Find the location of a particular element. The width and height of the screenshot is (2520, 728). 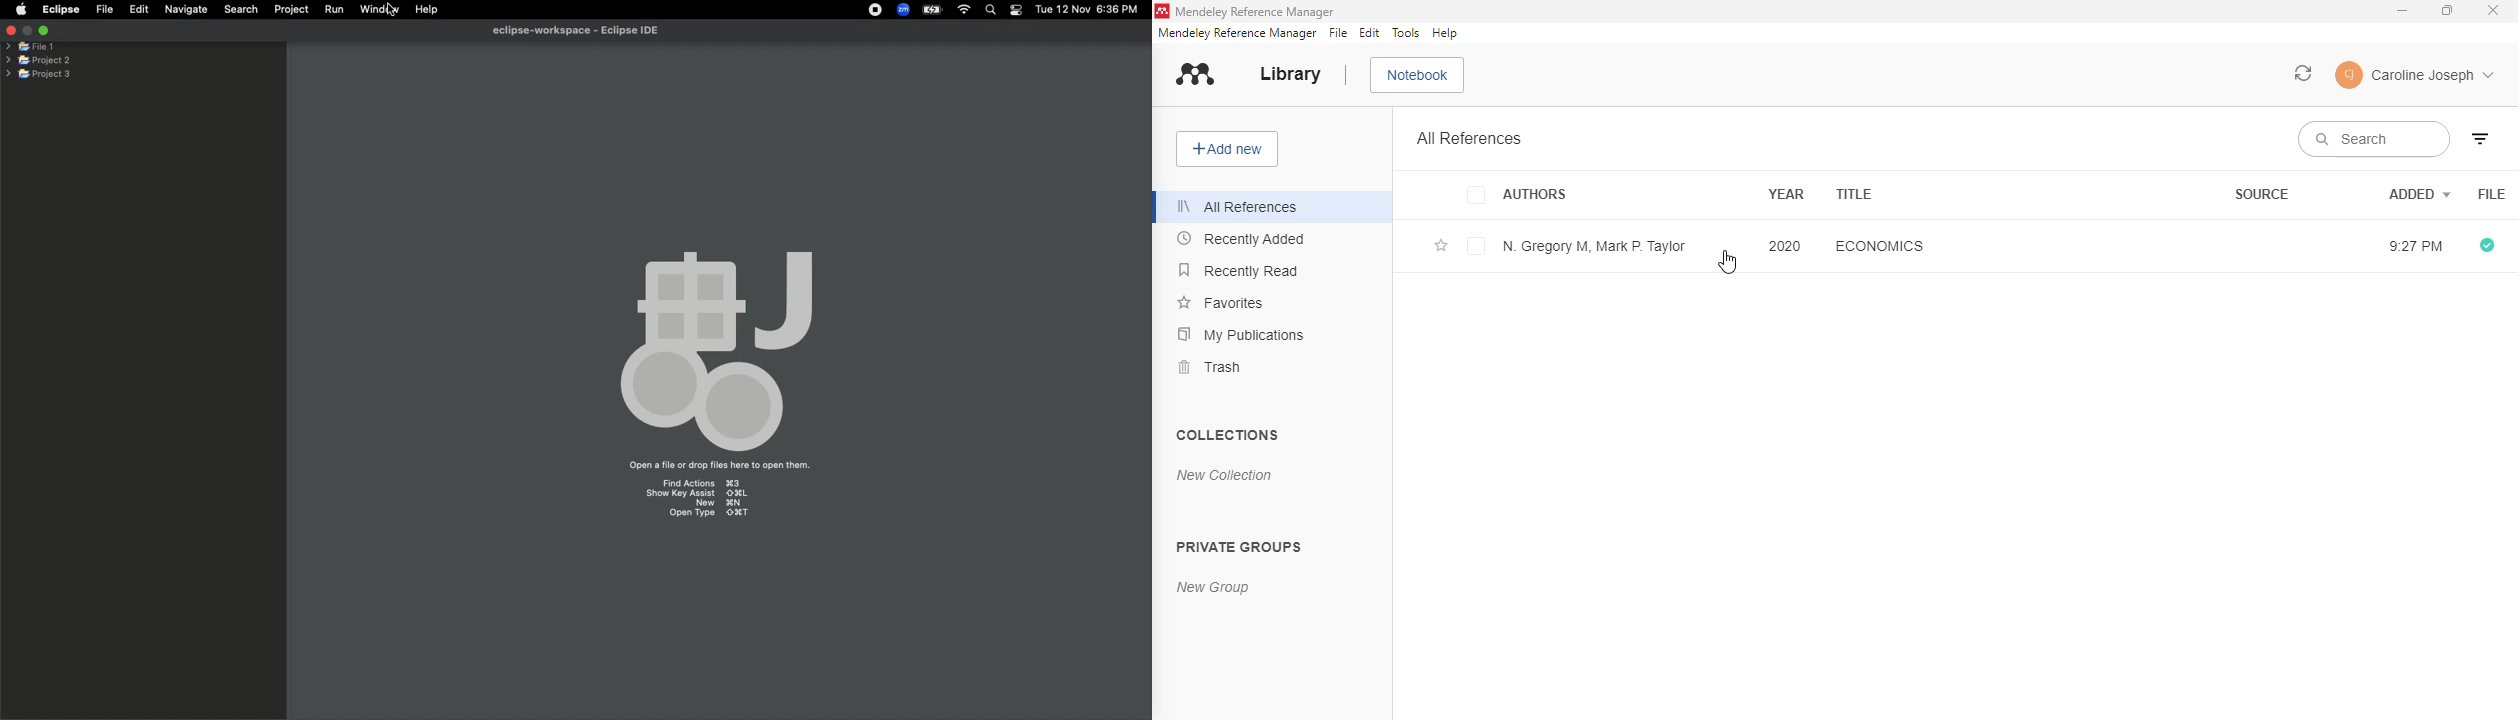

title is located at coordinates (1855, 195).